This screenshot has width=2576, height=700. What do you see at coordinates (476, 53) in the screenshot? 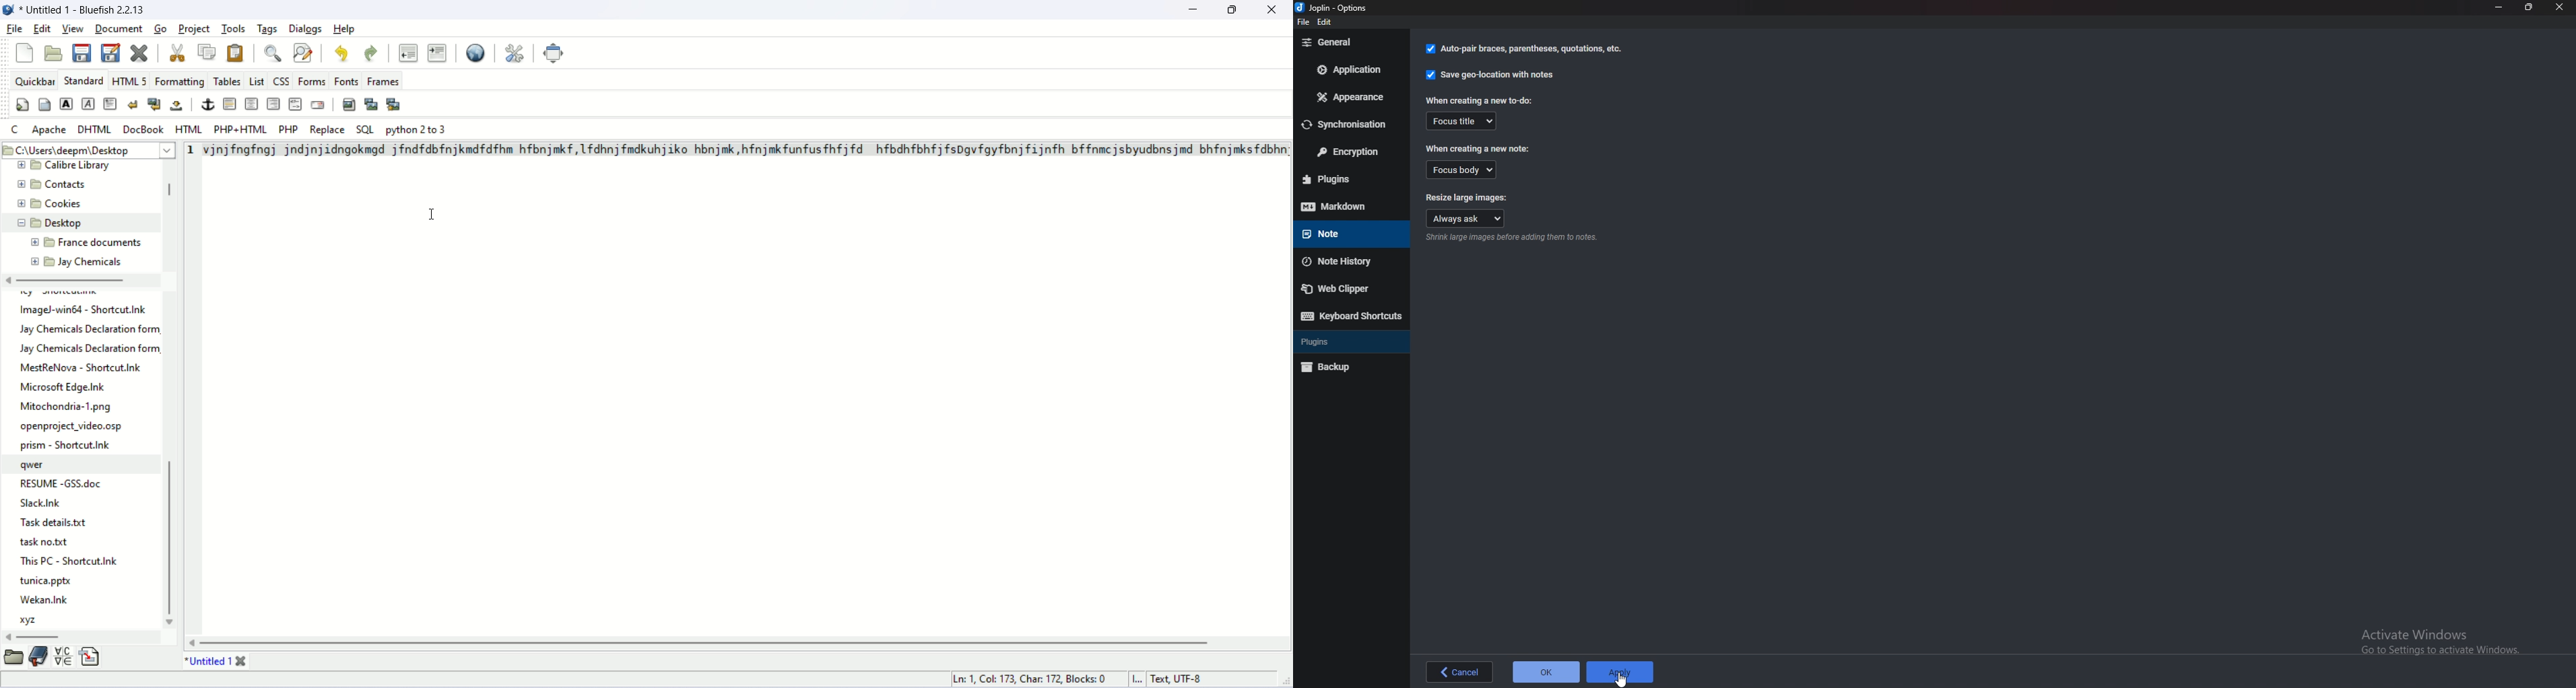
I see `preview in browser` at bounding box center [476, 53].